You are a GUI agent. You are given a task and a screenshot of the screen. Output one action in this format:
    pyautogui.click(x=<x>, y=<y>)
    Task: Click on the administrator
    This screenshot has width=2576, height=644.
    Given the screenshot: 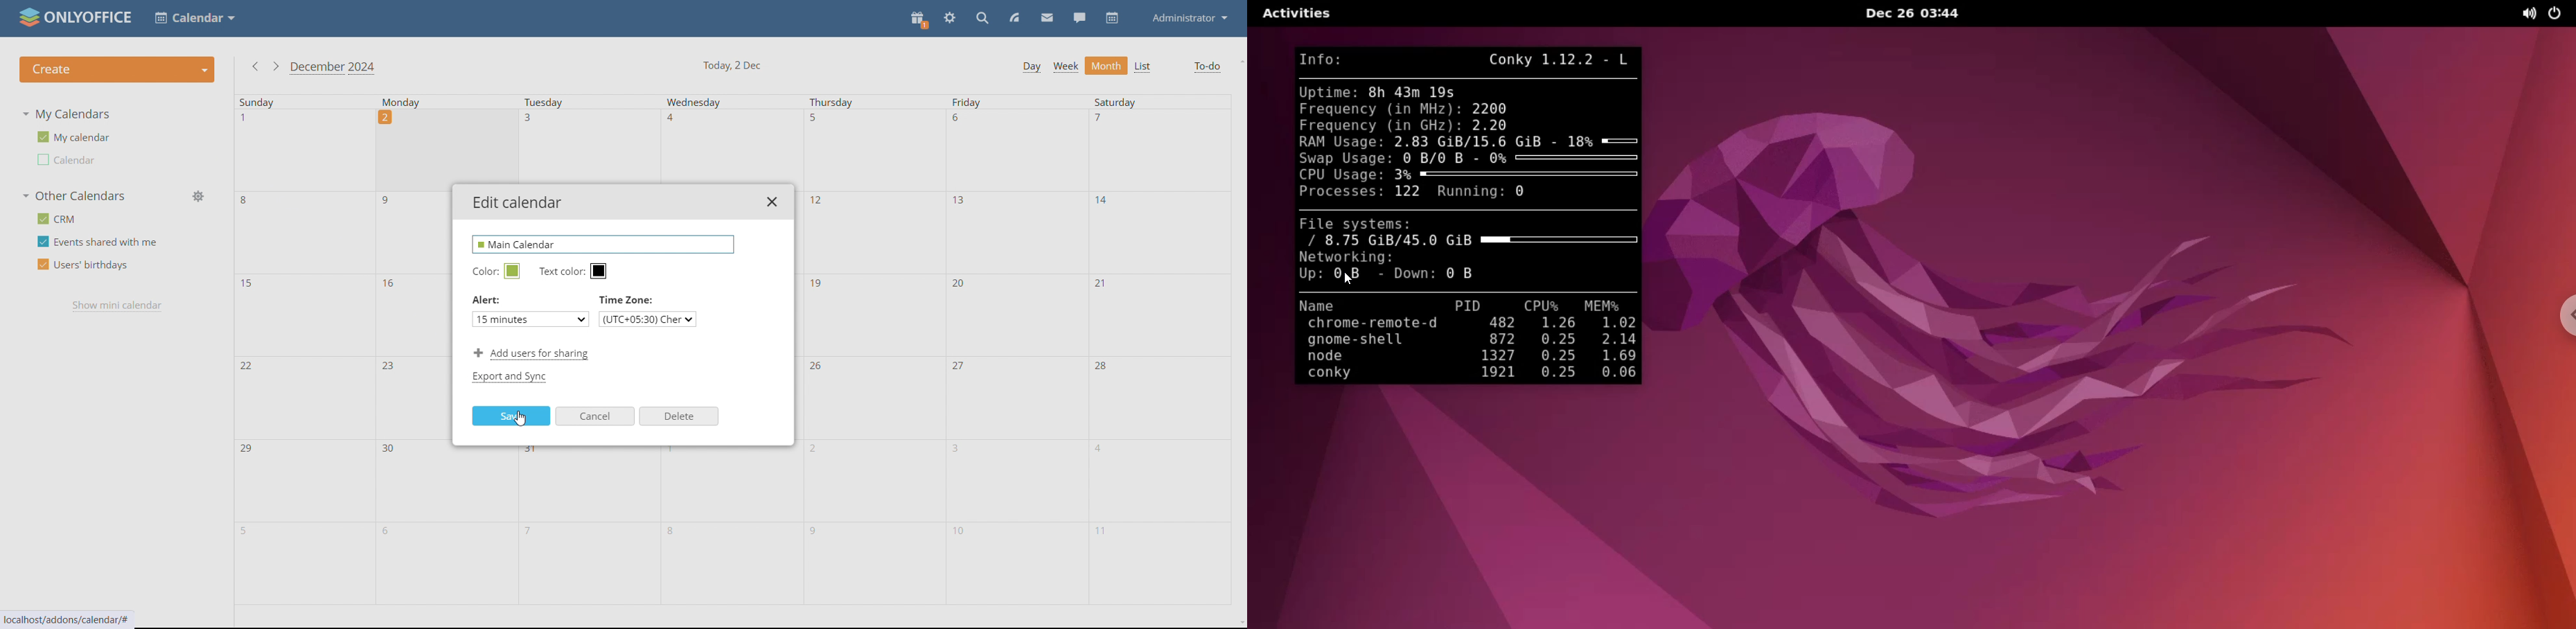 What is the action you would take?
    pyautogui.click(x=1191, y=18)
    